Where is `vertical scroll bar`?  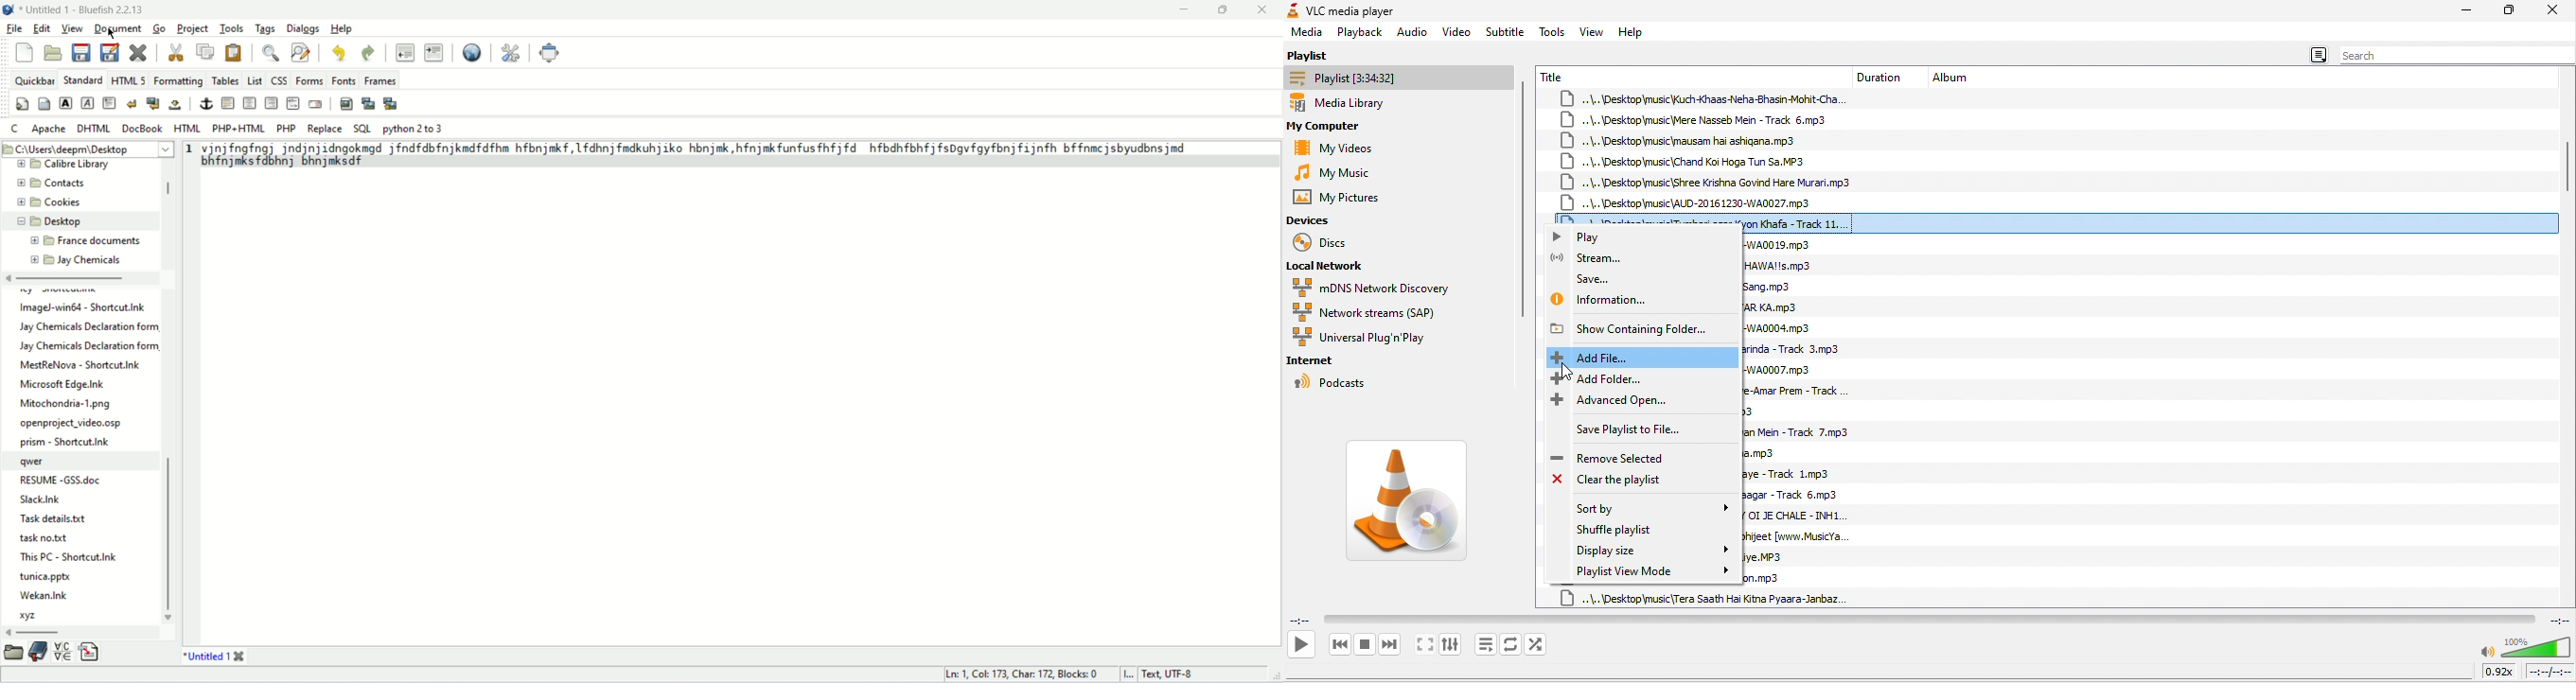
vertical scroll bar is located at coordinates (1523, 198).